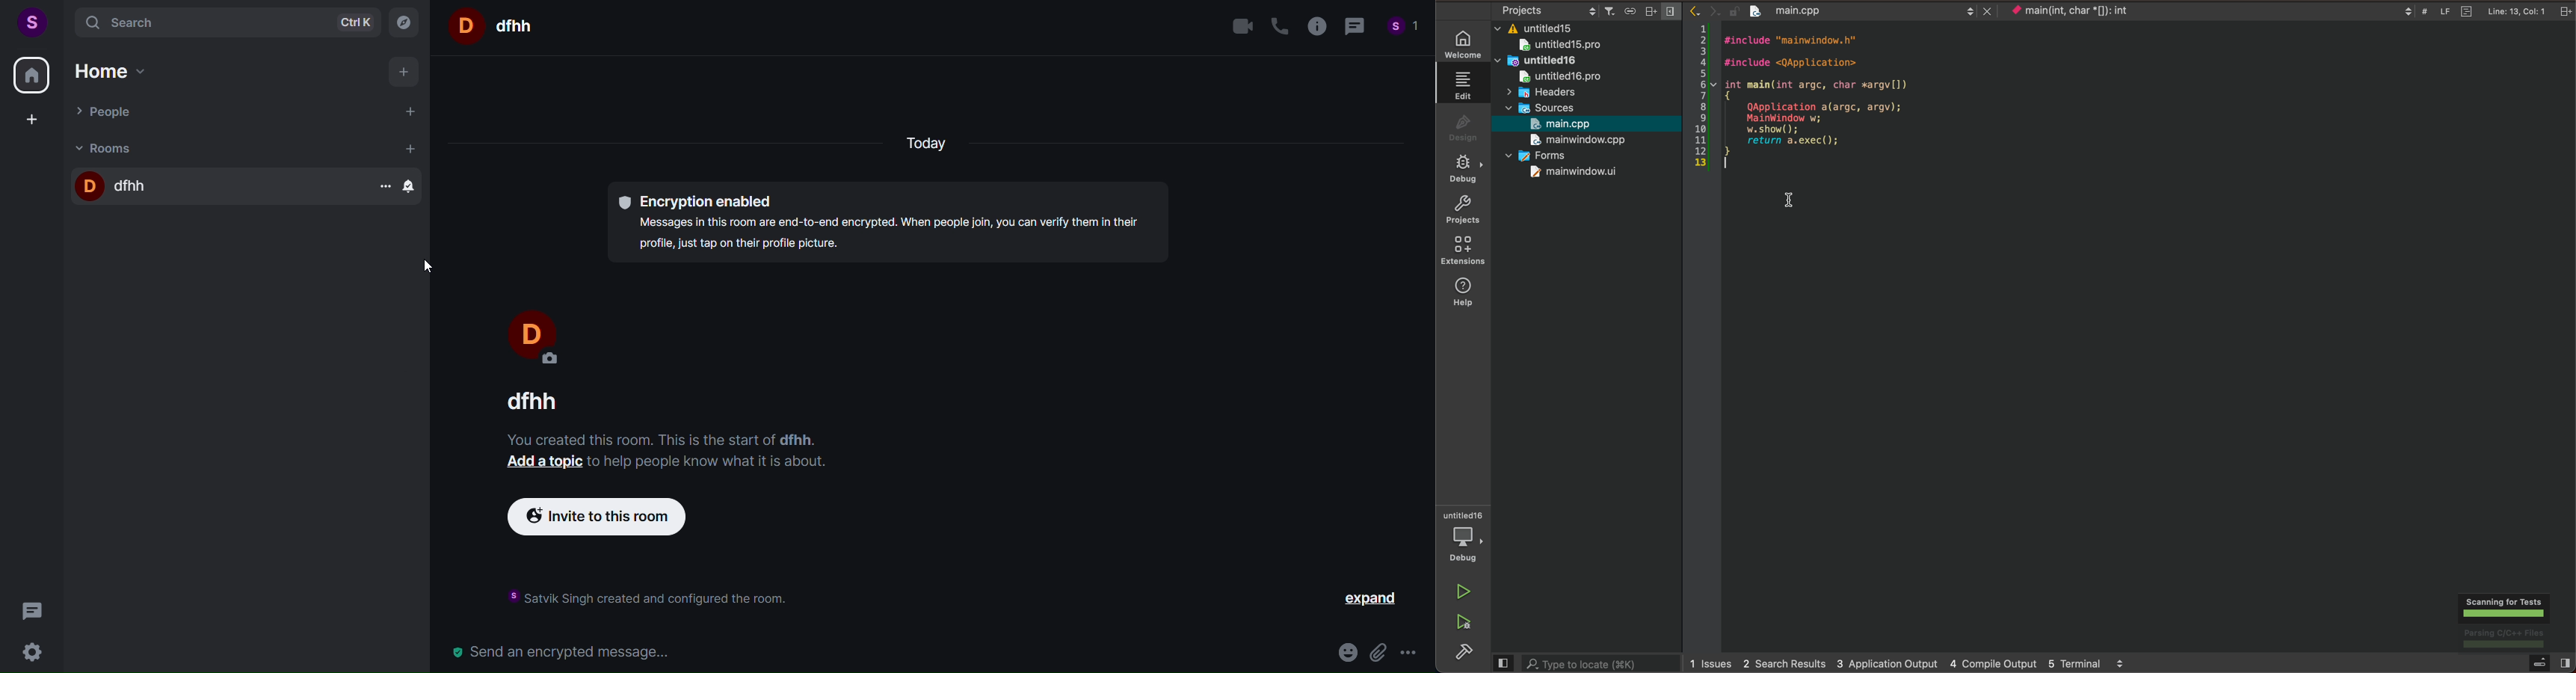  What do you see at coordinates (1369, 598) in the screenshot?
I see `expand` at bounding box center [1369, 598].